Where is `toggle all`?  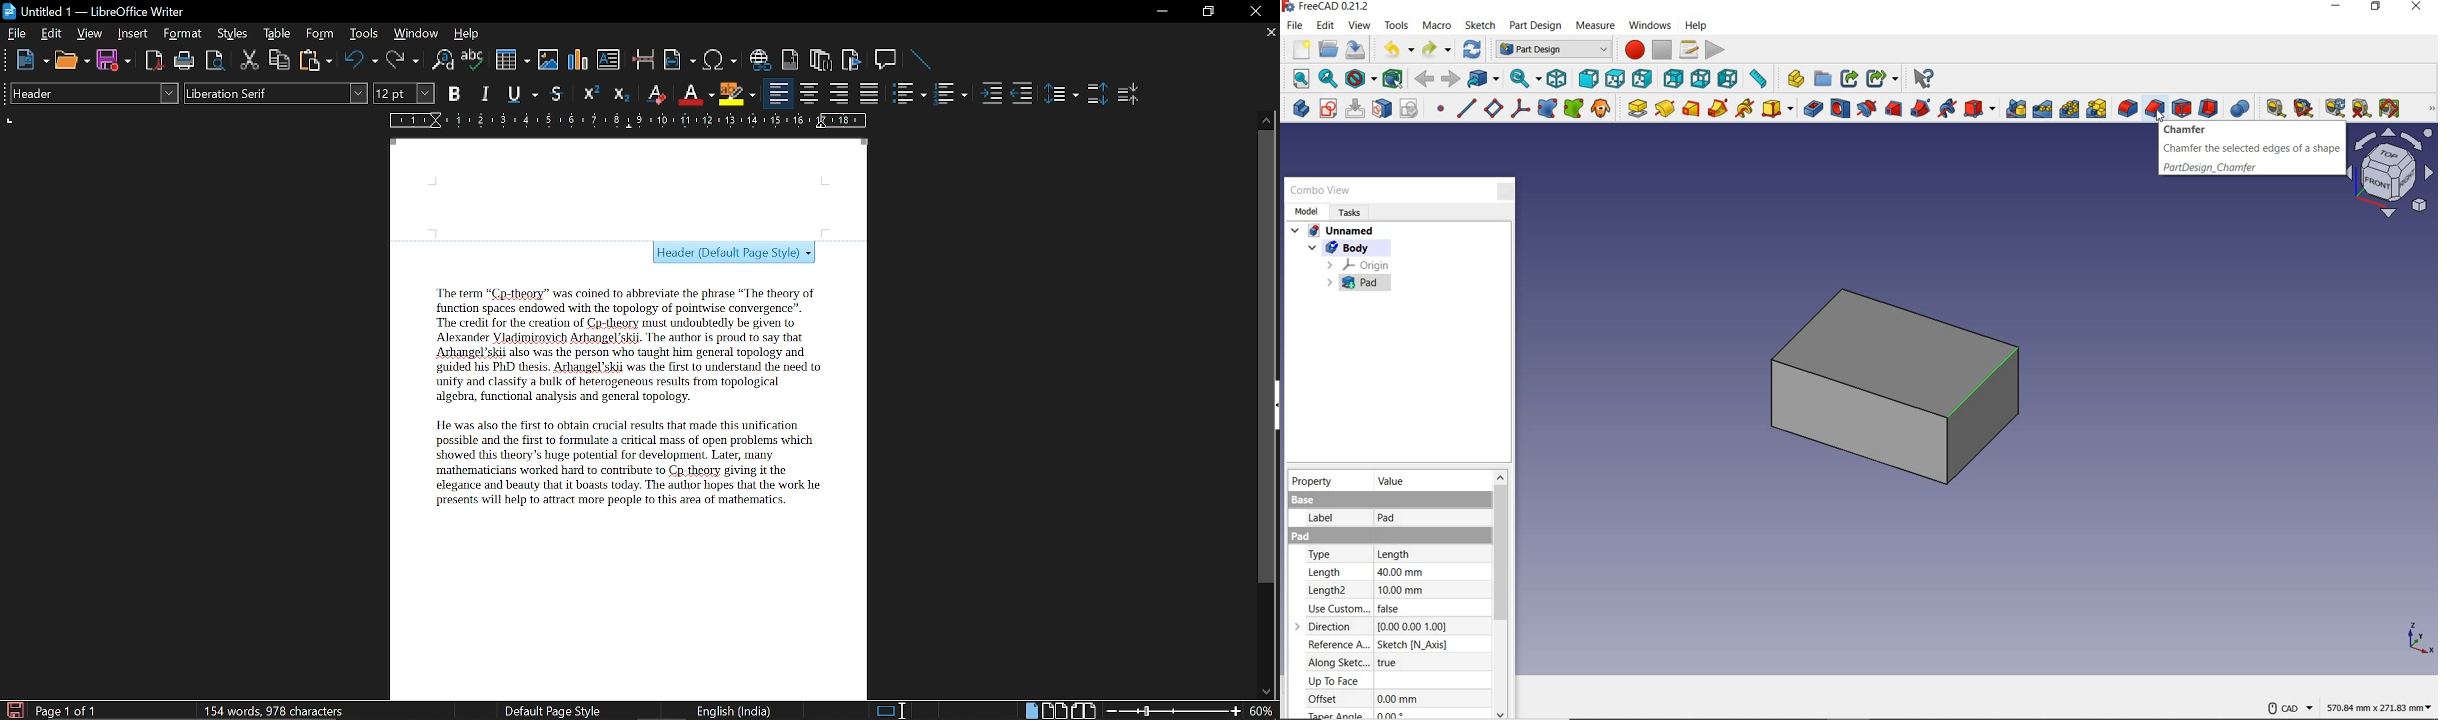 toggle all is located at coordinates (2390, 108).